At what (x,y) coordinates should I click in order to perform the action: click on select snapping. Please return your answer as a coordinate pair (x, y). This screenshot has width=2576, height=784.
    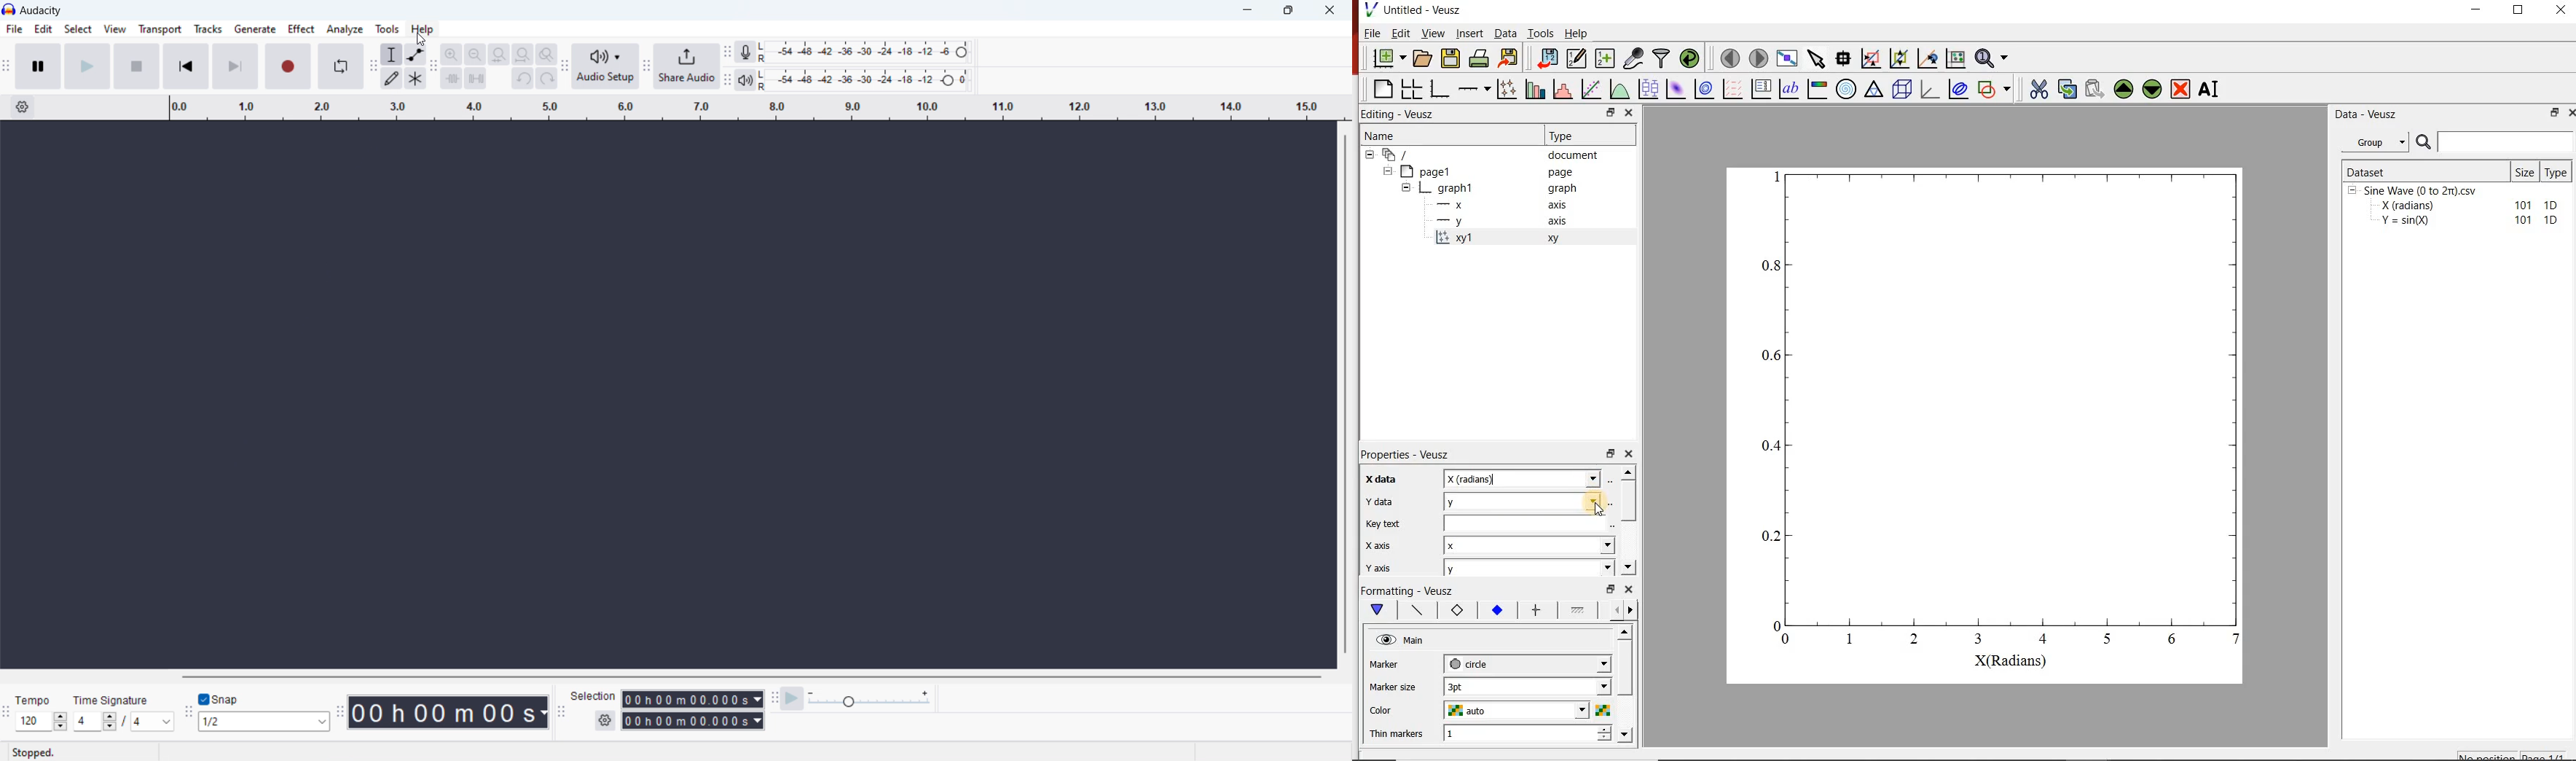
    Looking at the image, I should click on (264, 722).